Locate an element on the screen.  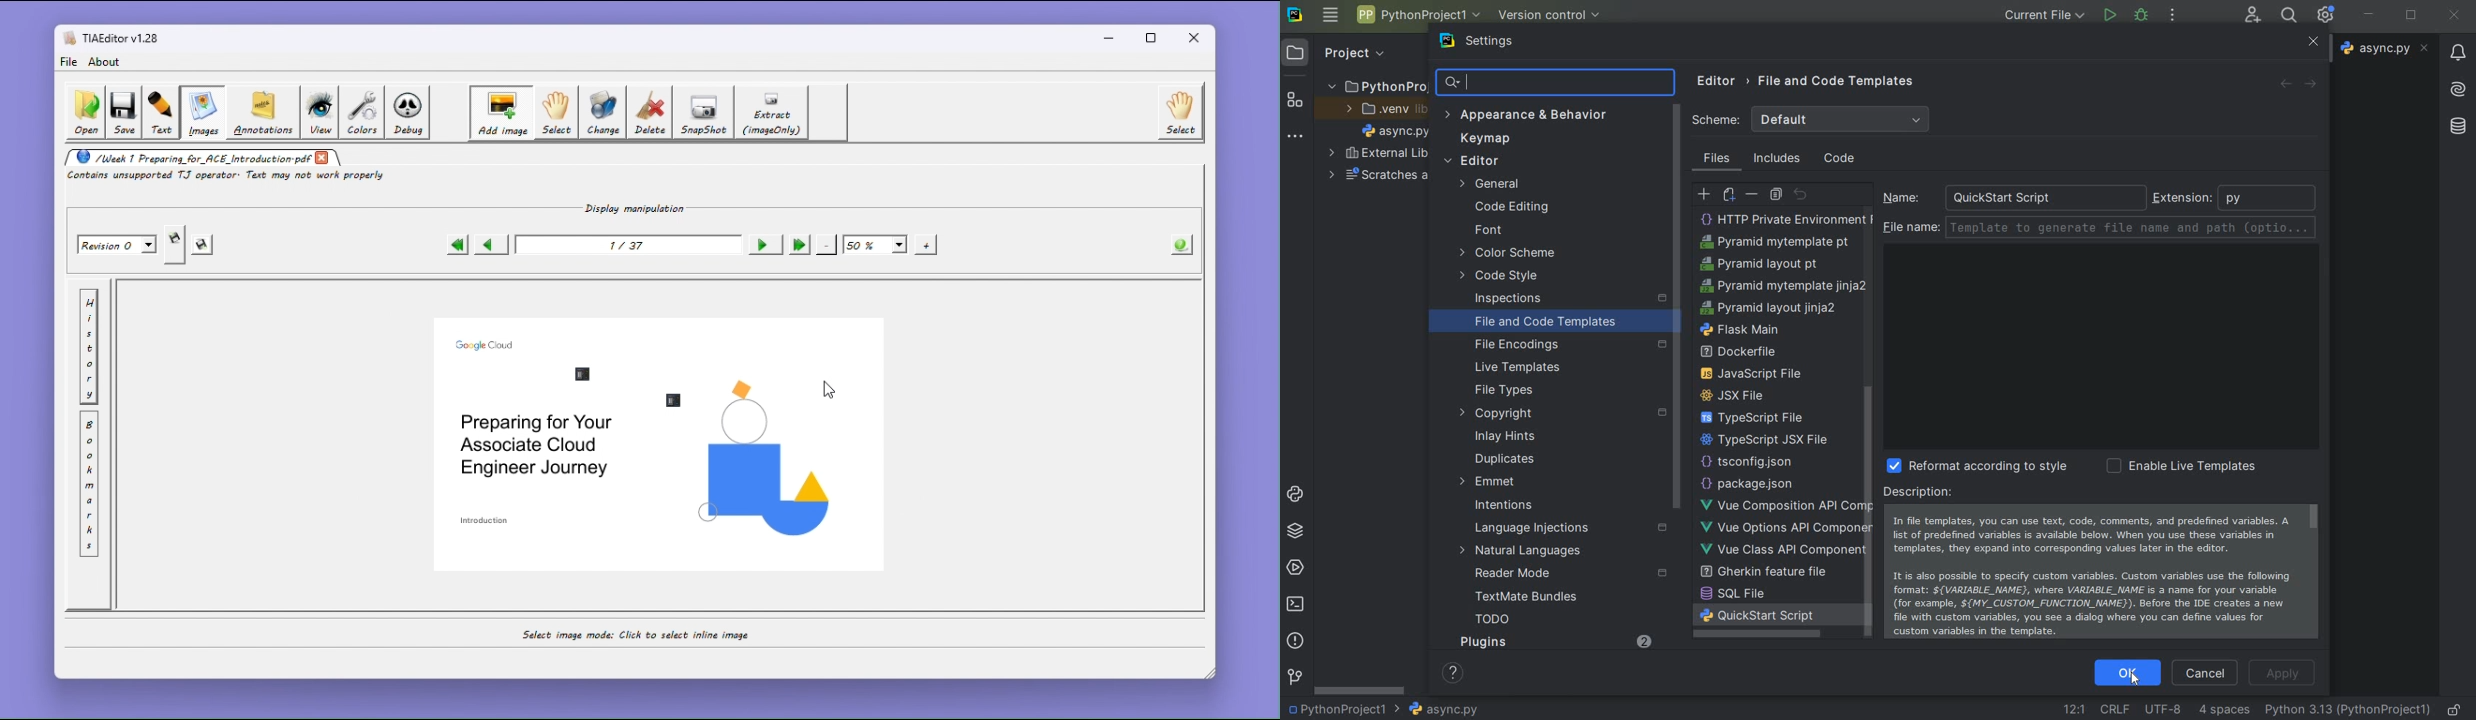
duplicates is located at coordinates (1513, 460).